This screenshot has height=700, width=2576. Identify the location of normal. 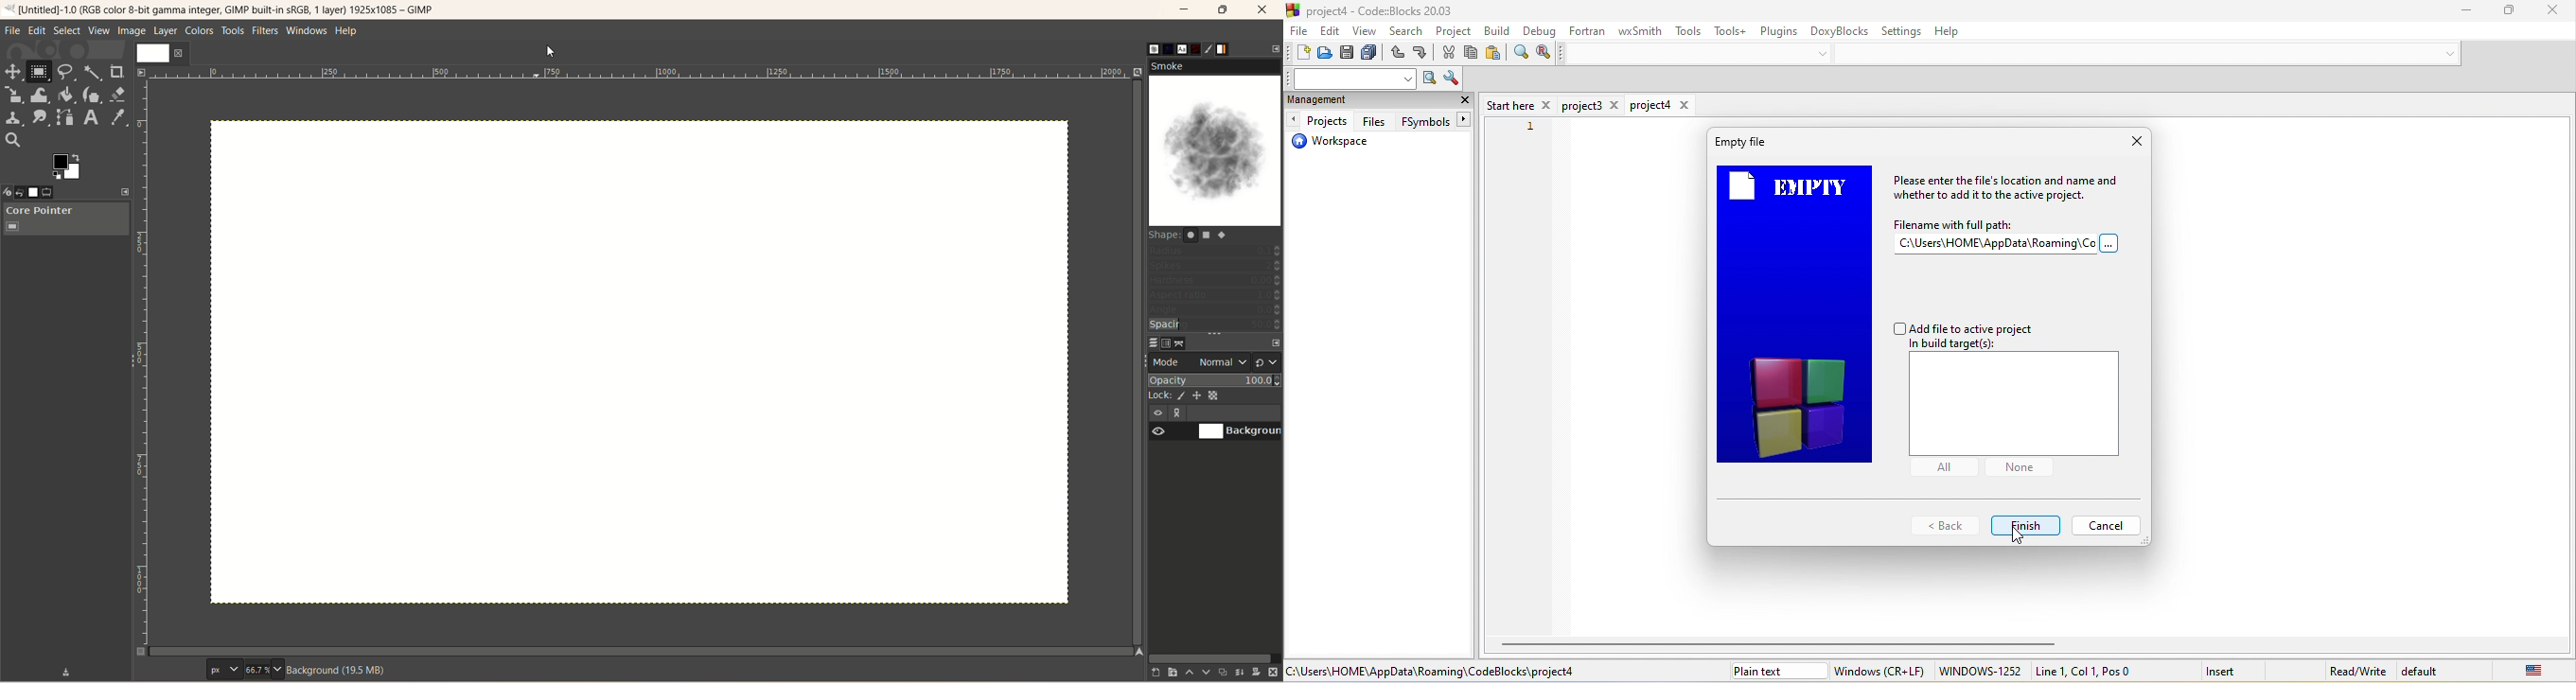
(1221, 362).